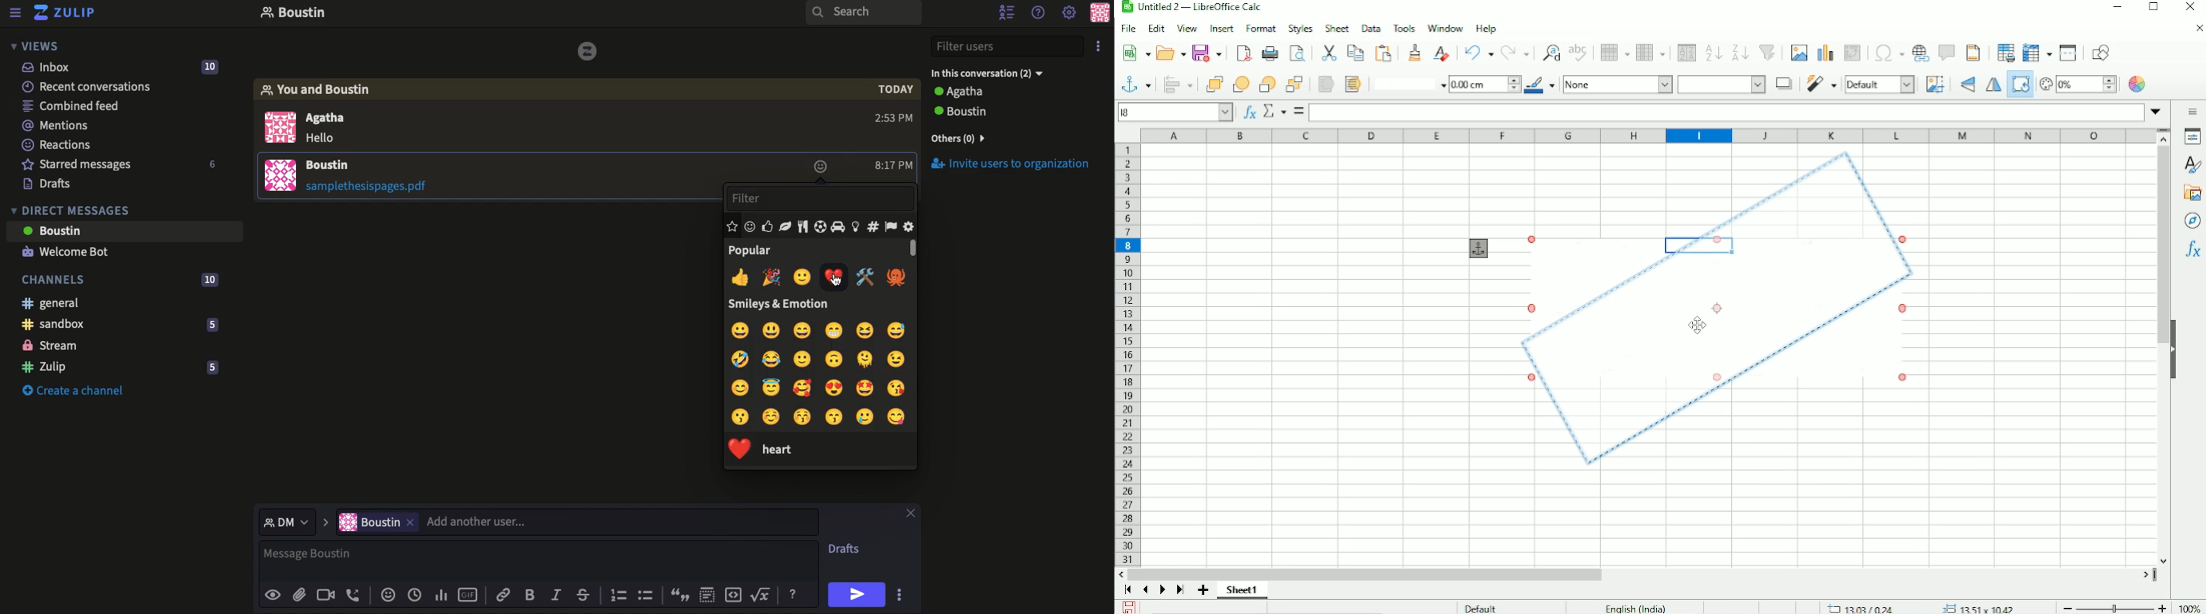 This screenshot has width=2212, height=616. What do you see at coordinates (131, 231) in the screenshot?
I see `User` at bounding box center [131, 231].